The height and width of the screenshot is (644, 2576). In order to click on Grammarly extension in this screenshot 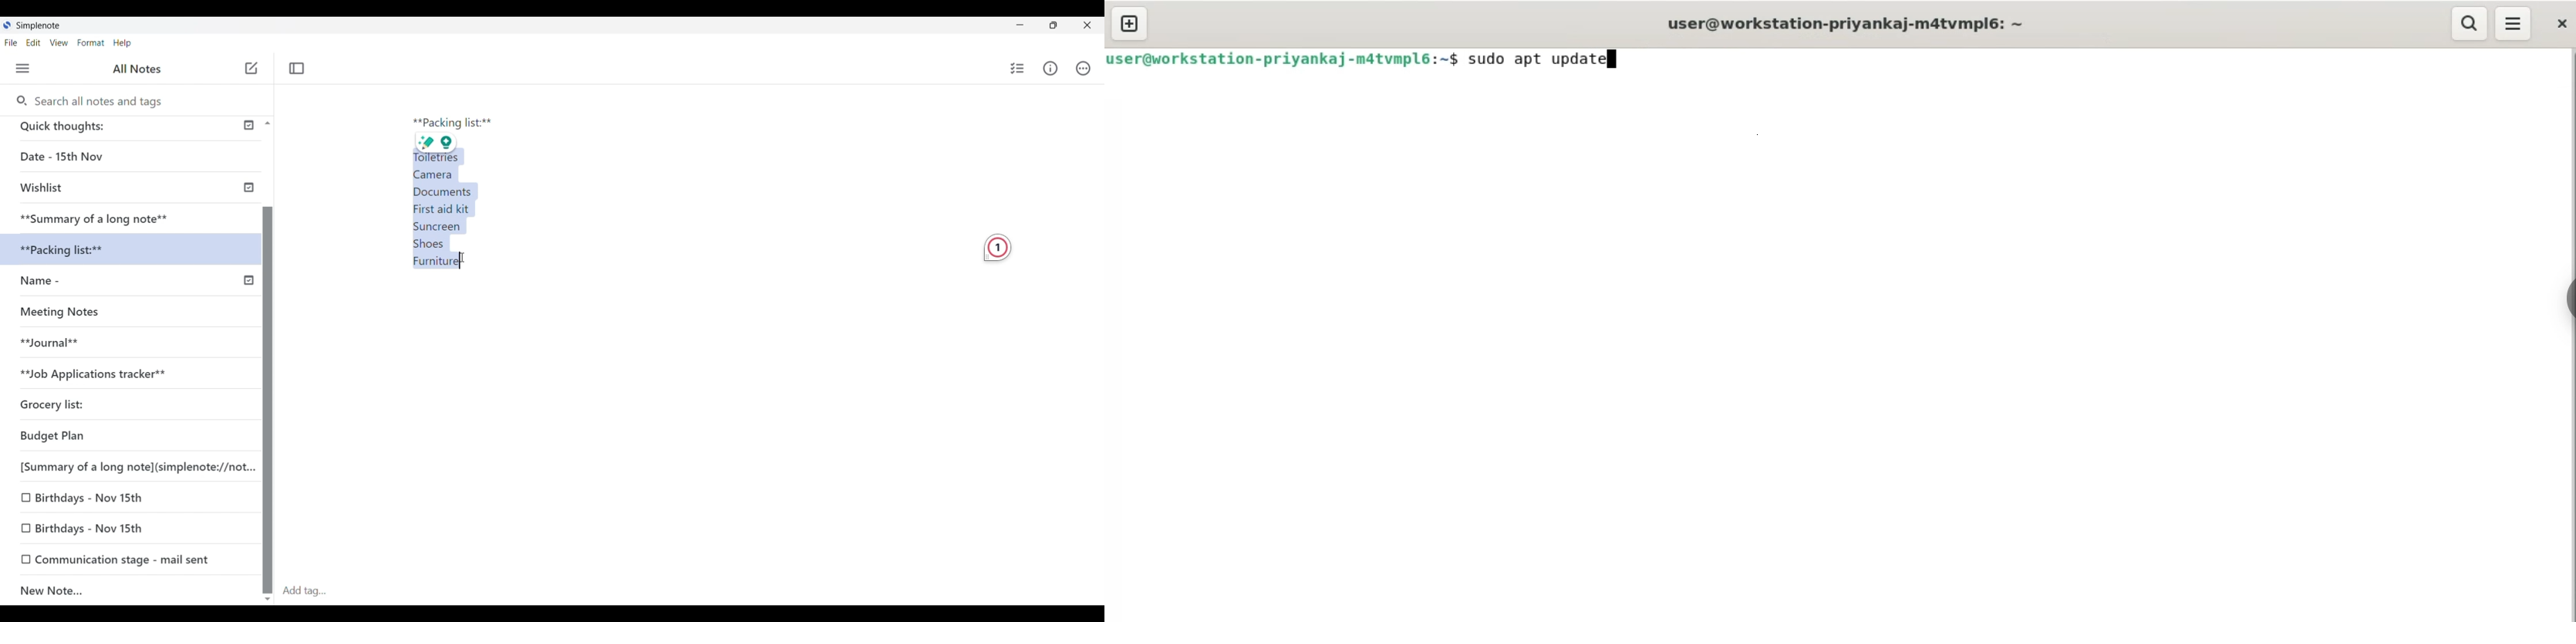, I will do `click(998, 248)`.